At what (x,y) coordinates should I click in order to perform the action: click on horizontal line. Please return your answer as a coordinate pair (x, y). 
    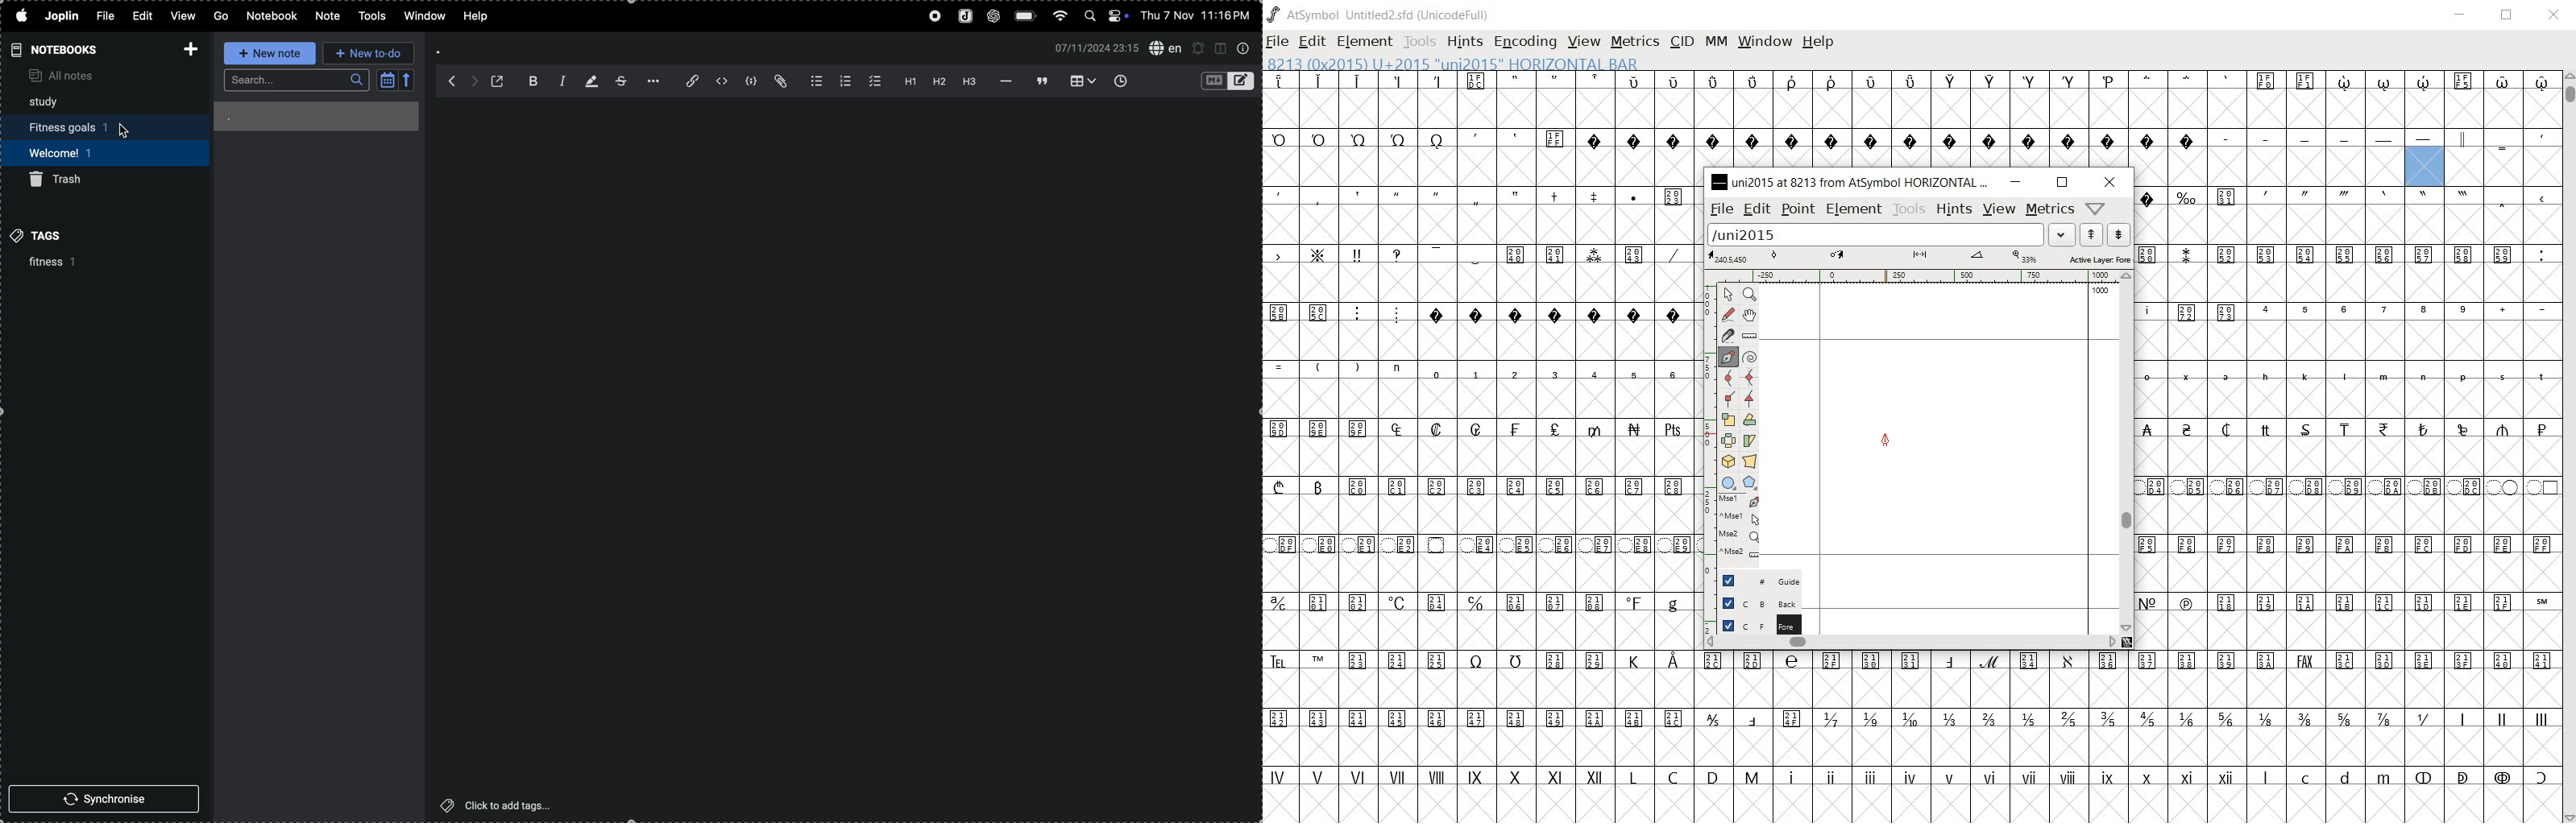
    Looking at the image, I should click on (1002, 80).